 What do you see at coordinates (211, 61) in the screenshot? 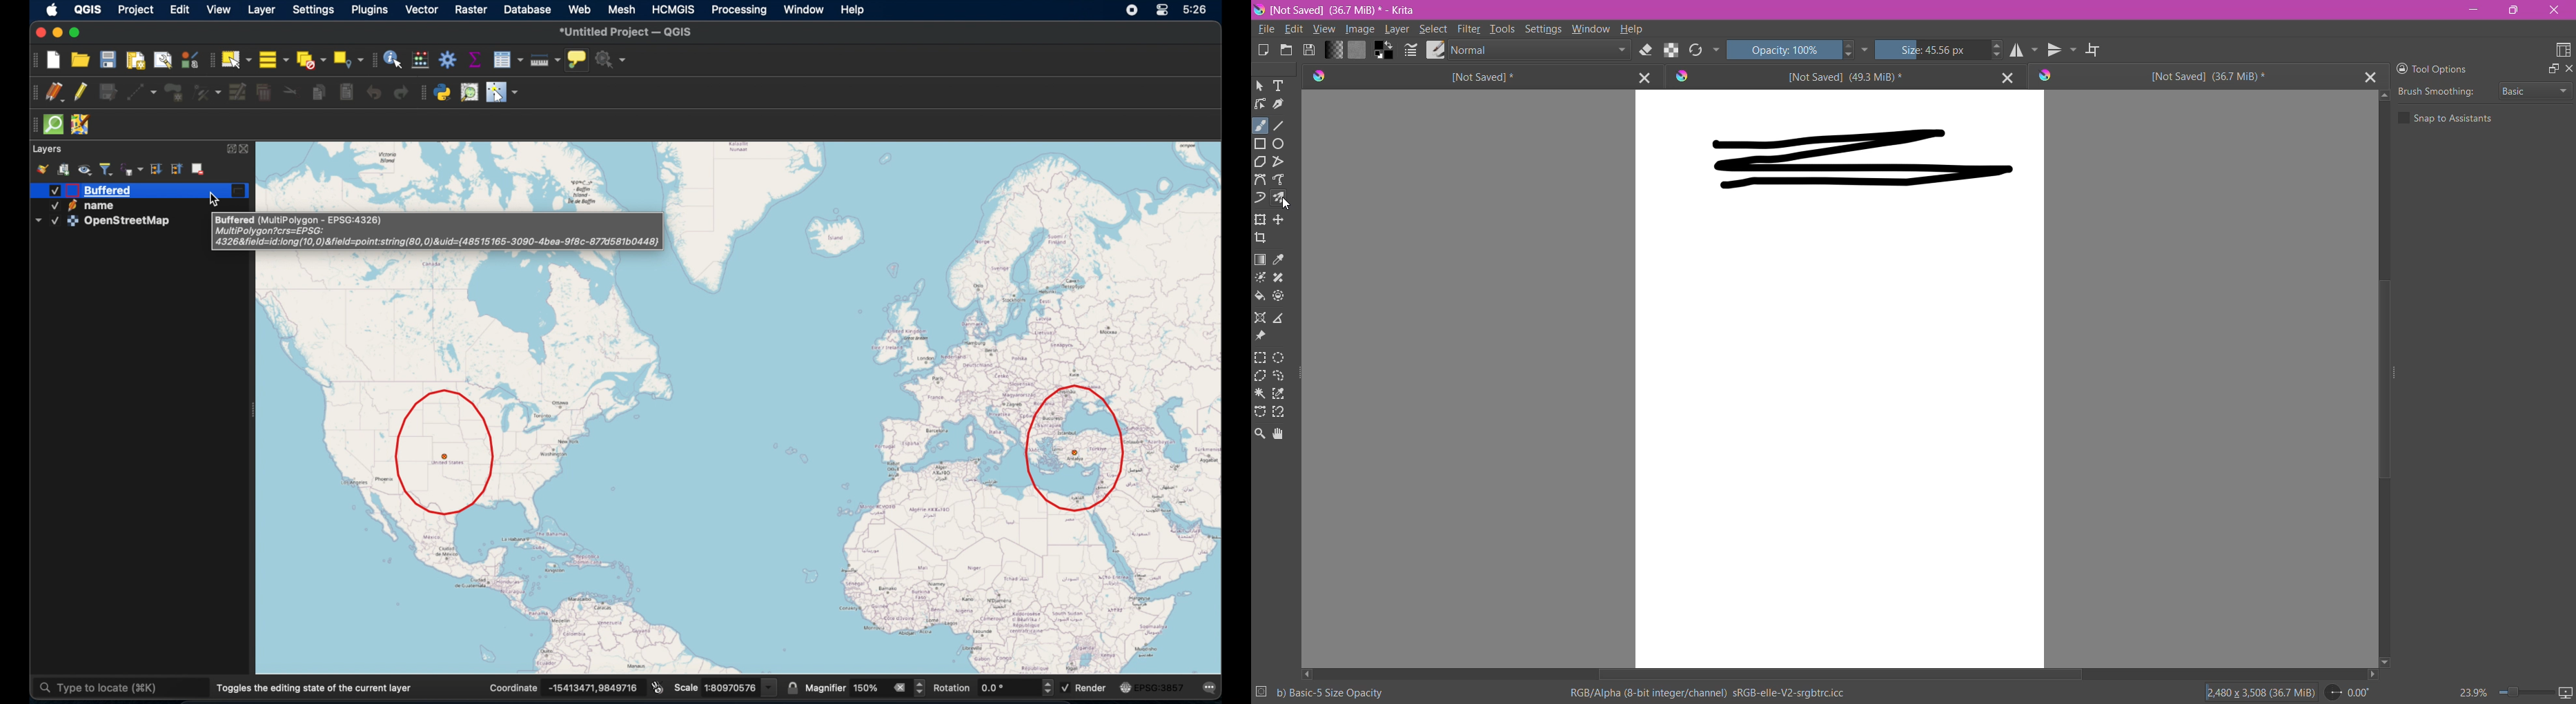
I see `drag handles` at bounding box center [211, 61].